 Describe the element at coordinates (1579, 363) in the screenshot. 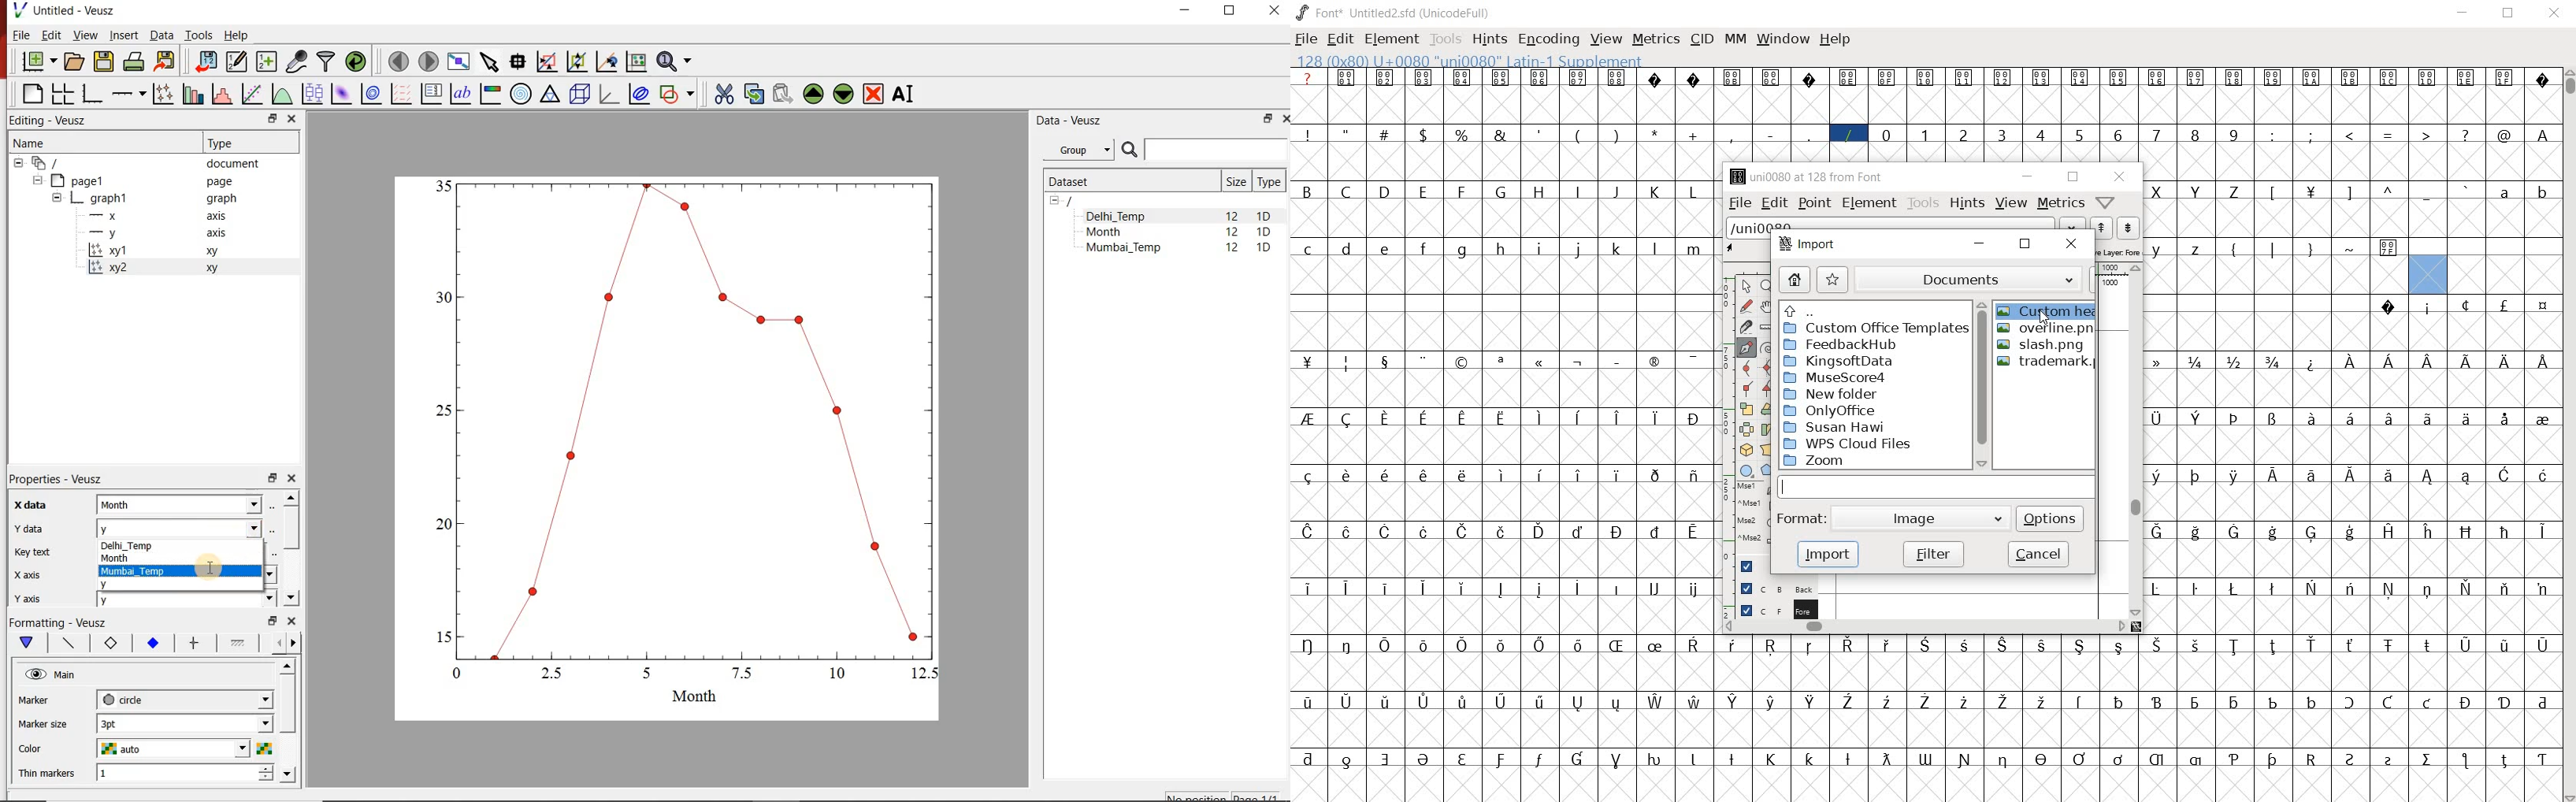

I see `glyph` at that location.